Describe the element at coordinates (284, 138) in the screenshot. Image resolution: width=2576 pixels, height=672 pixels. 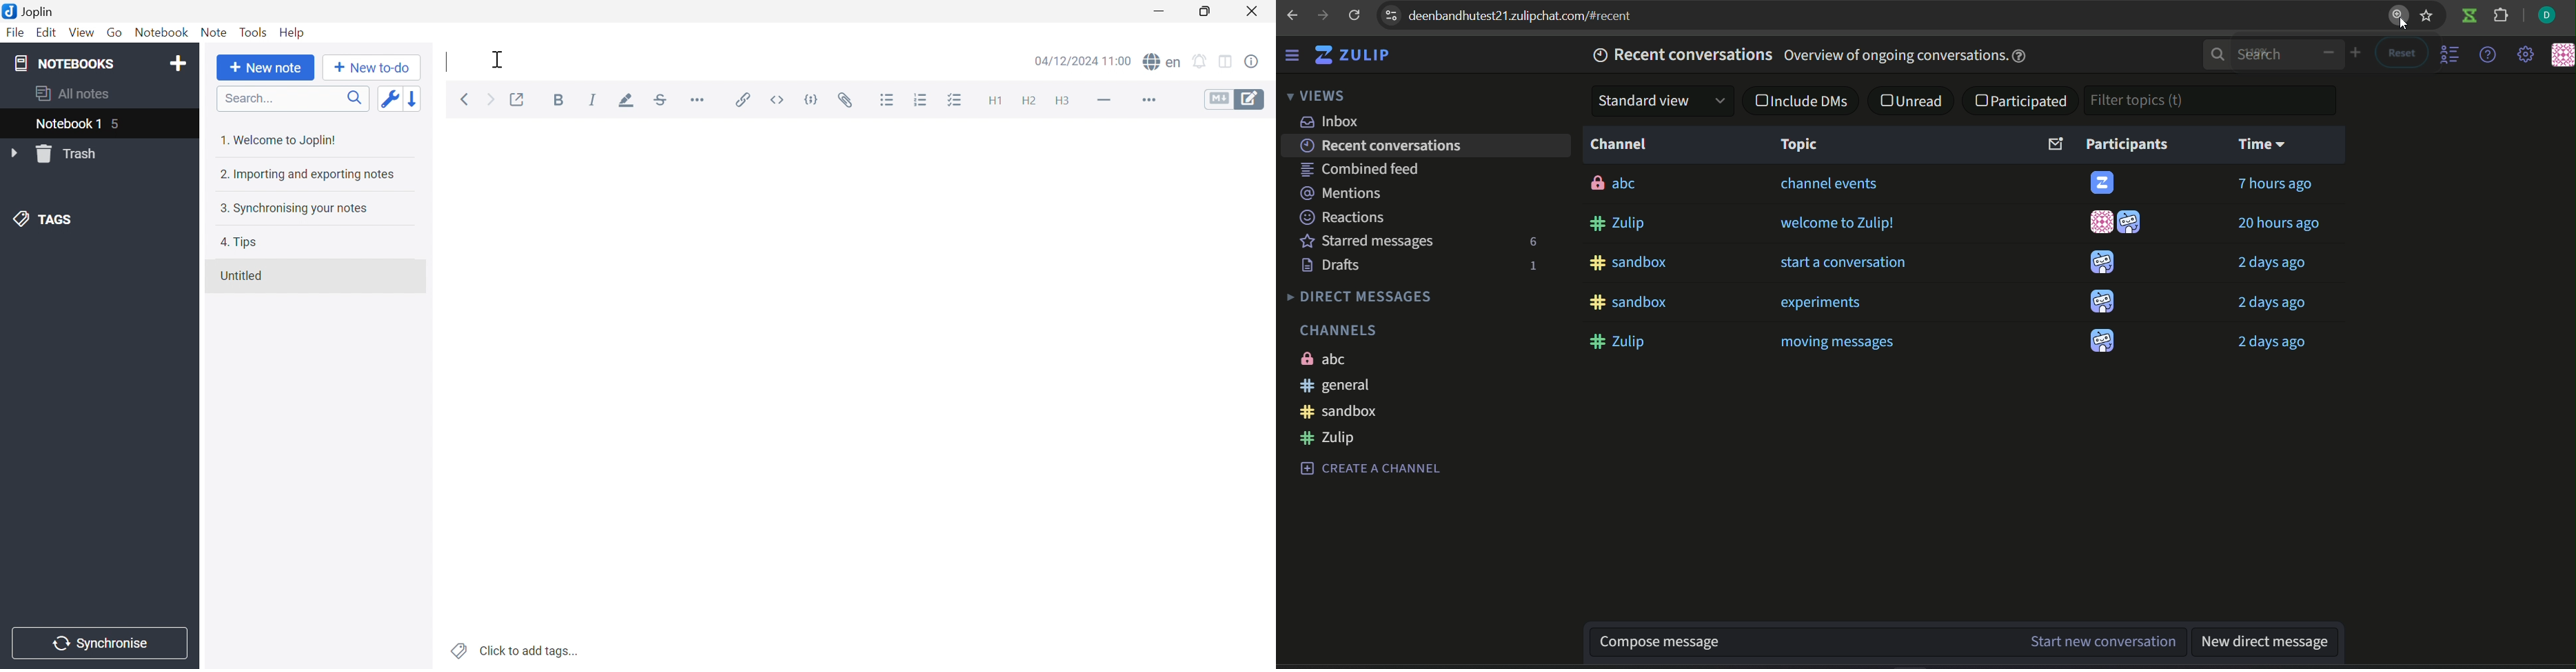
I see `1. Welcome to Joplin!` at that location.